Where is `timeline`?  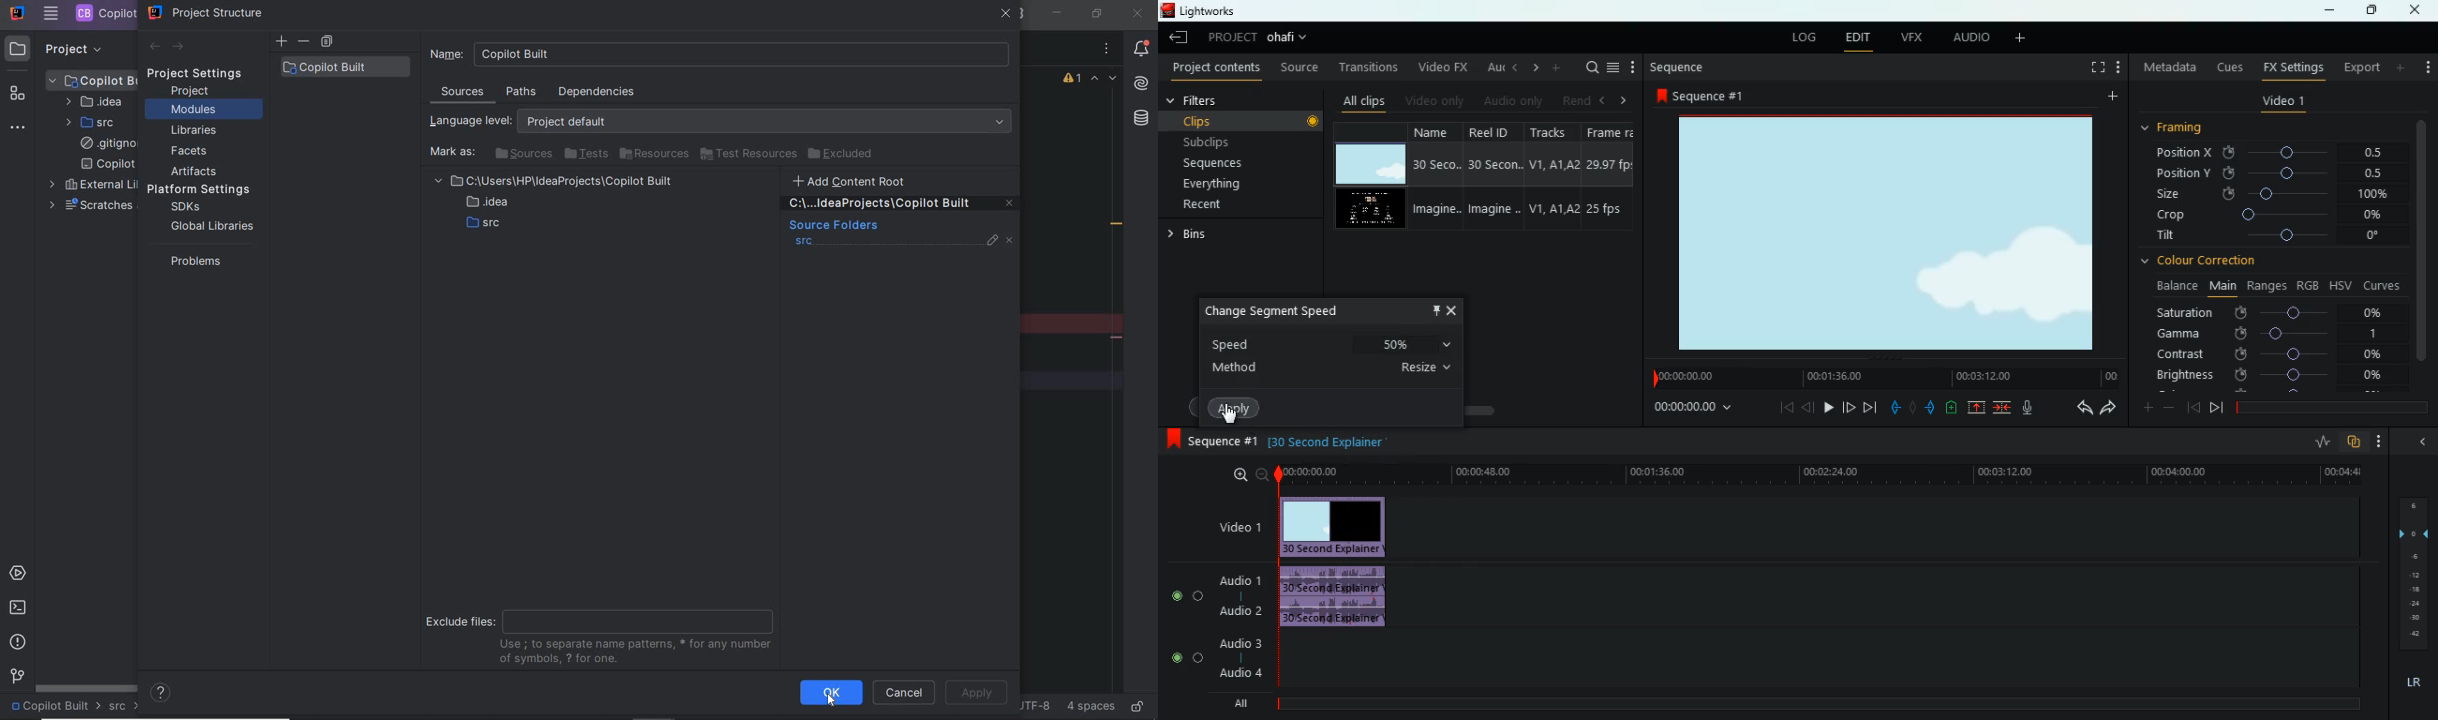 timeline is located at coordinates (1809, 704).